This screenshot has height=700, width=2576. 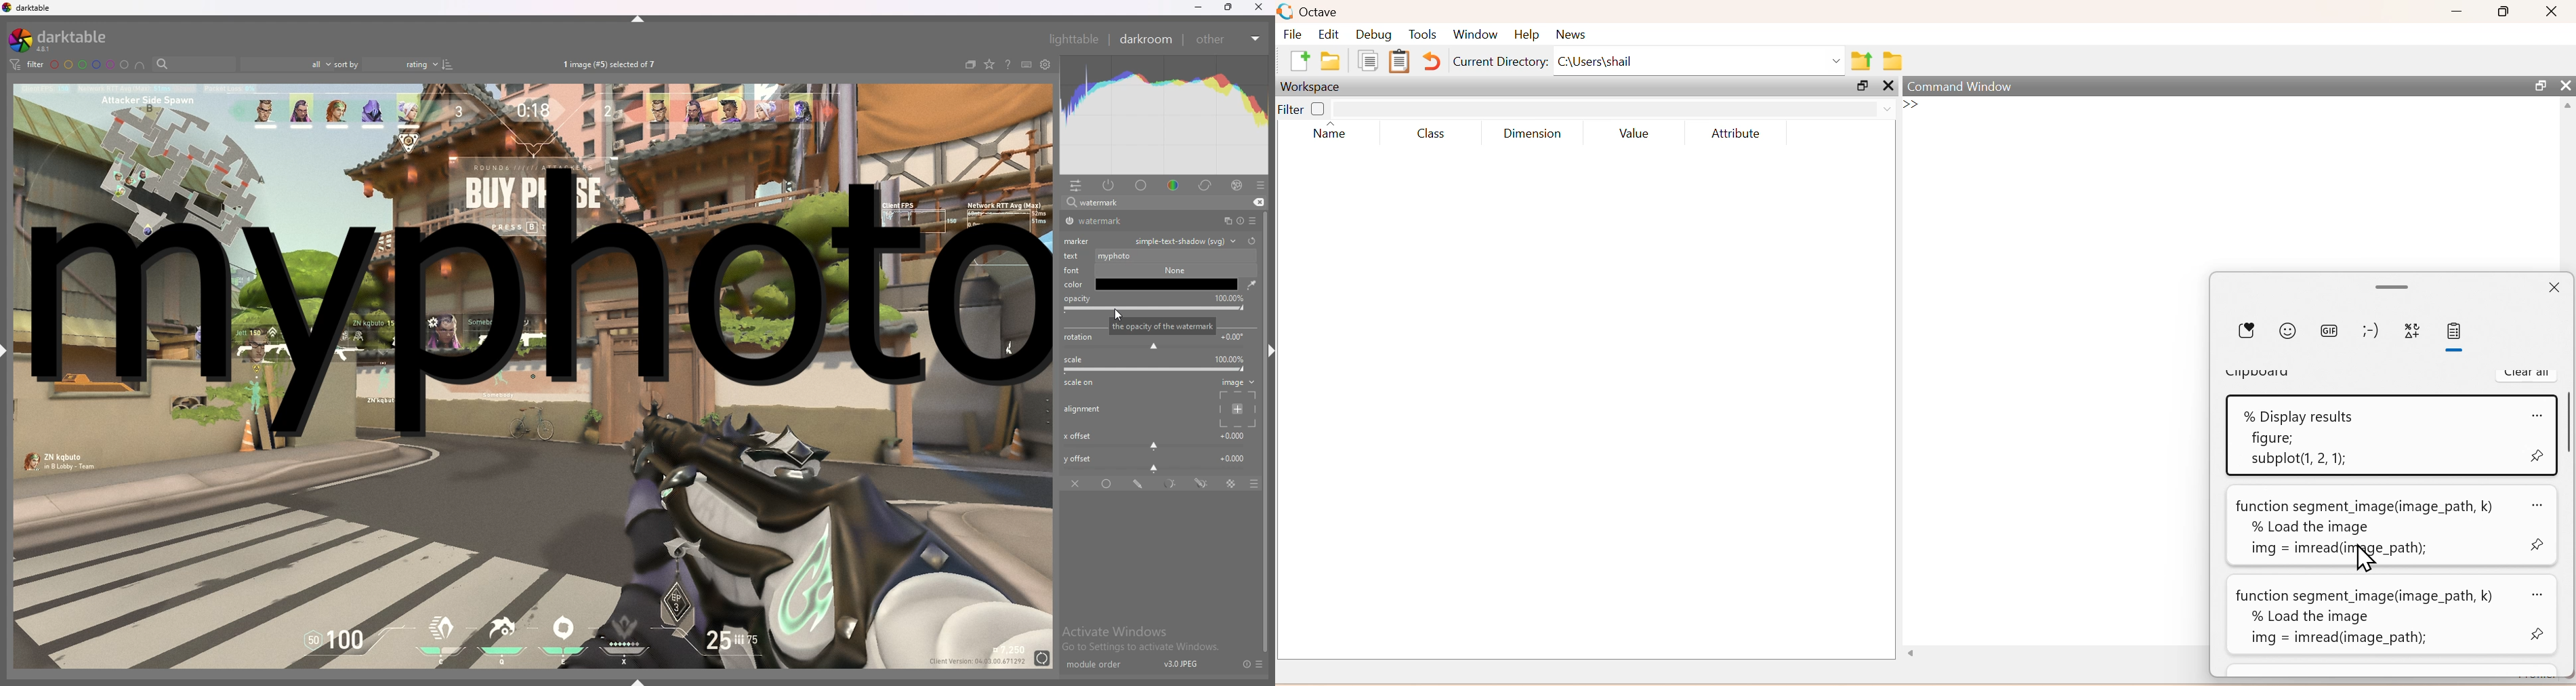 I want to click on alignment, so click(x=1085, y=409).